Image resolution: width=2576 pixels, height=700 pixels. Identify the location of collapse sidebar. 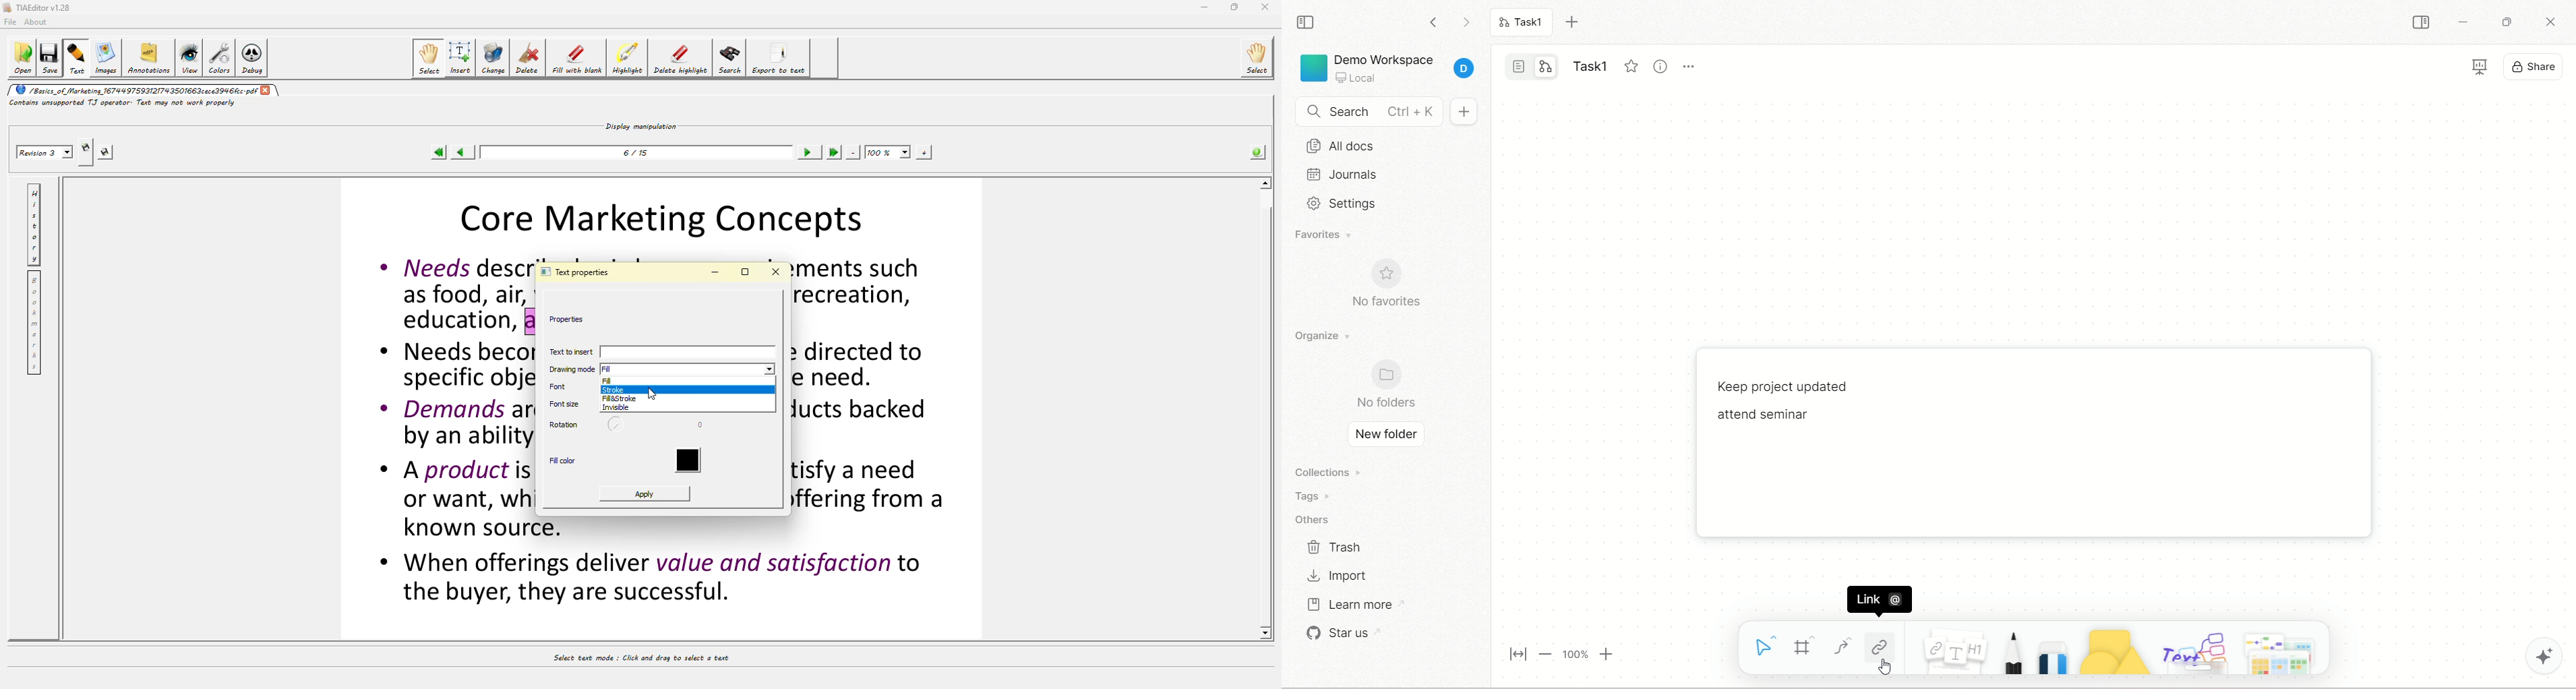
(2420, 22).